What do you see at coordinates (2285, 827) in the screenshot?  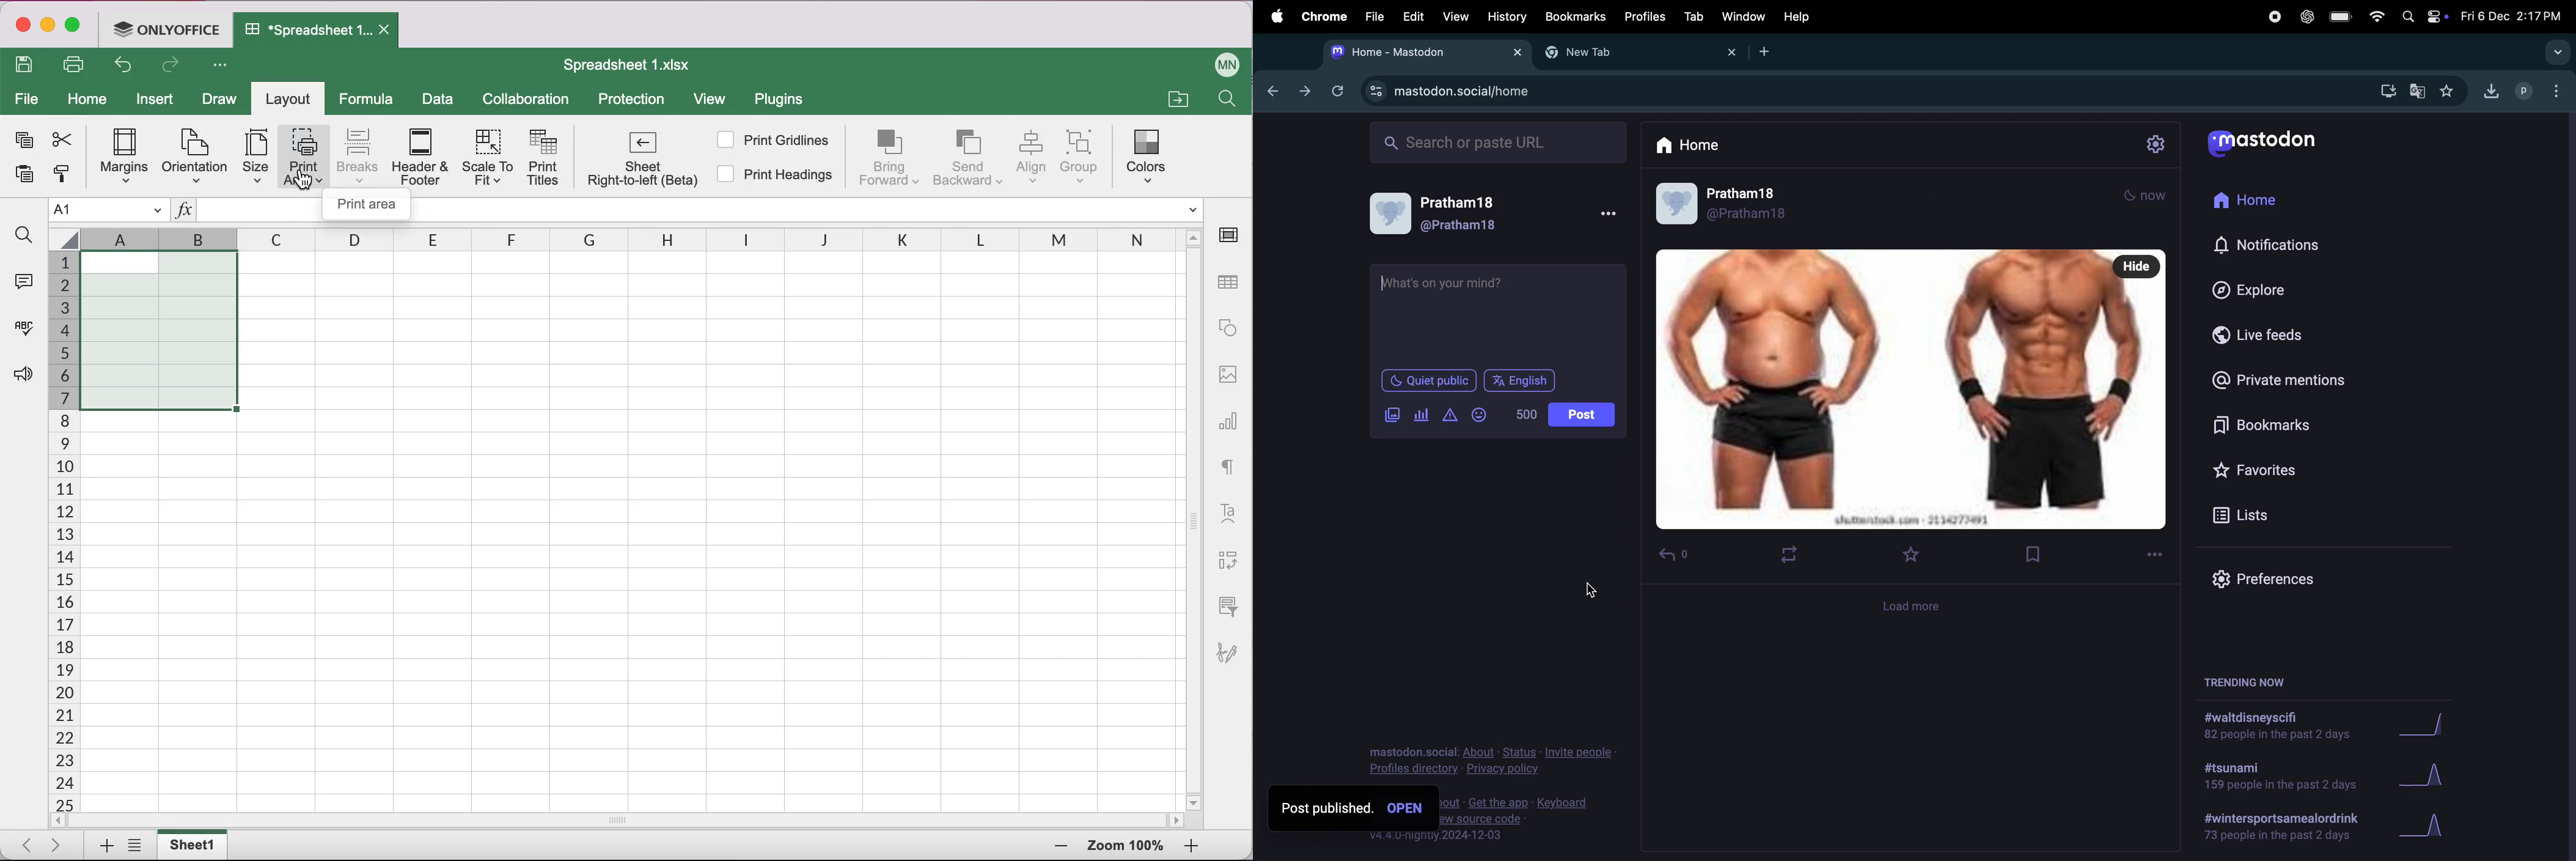 I see `#wintersportmeal drink` at bounding box center [2285, 827].